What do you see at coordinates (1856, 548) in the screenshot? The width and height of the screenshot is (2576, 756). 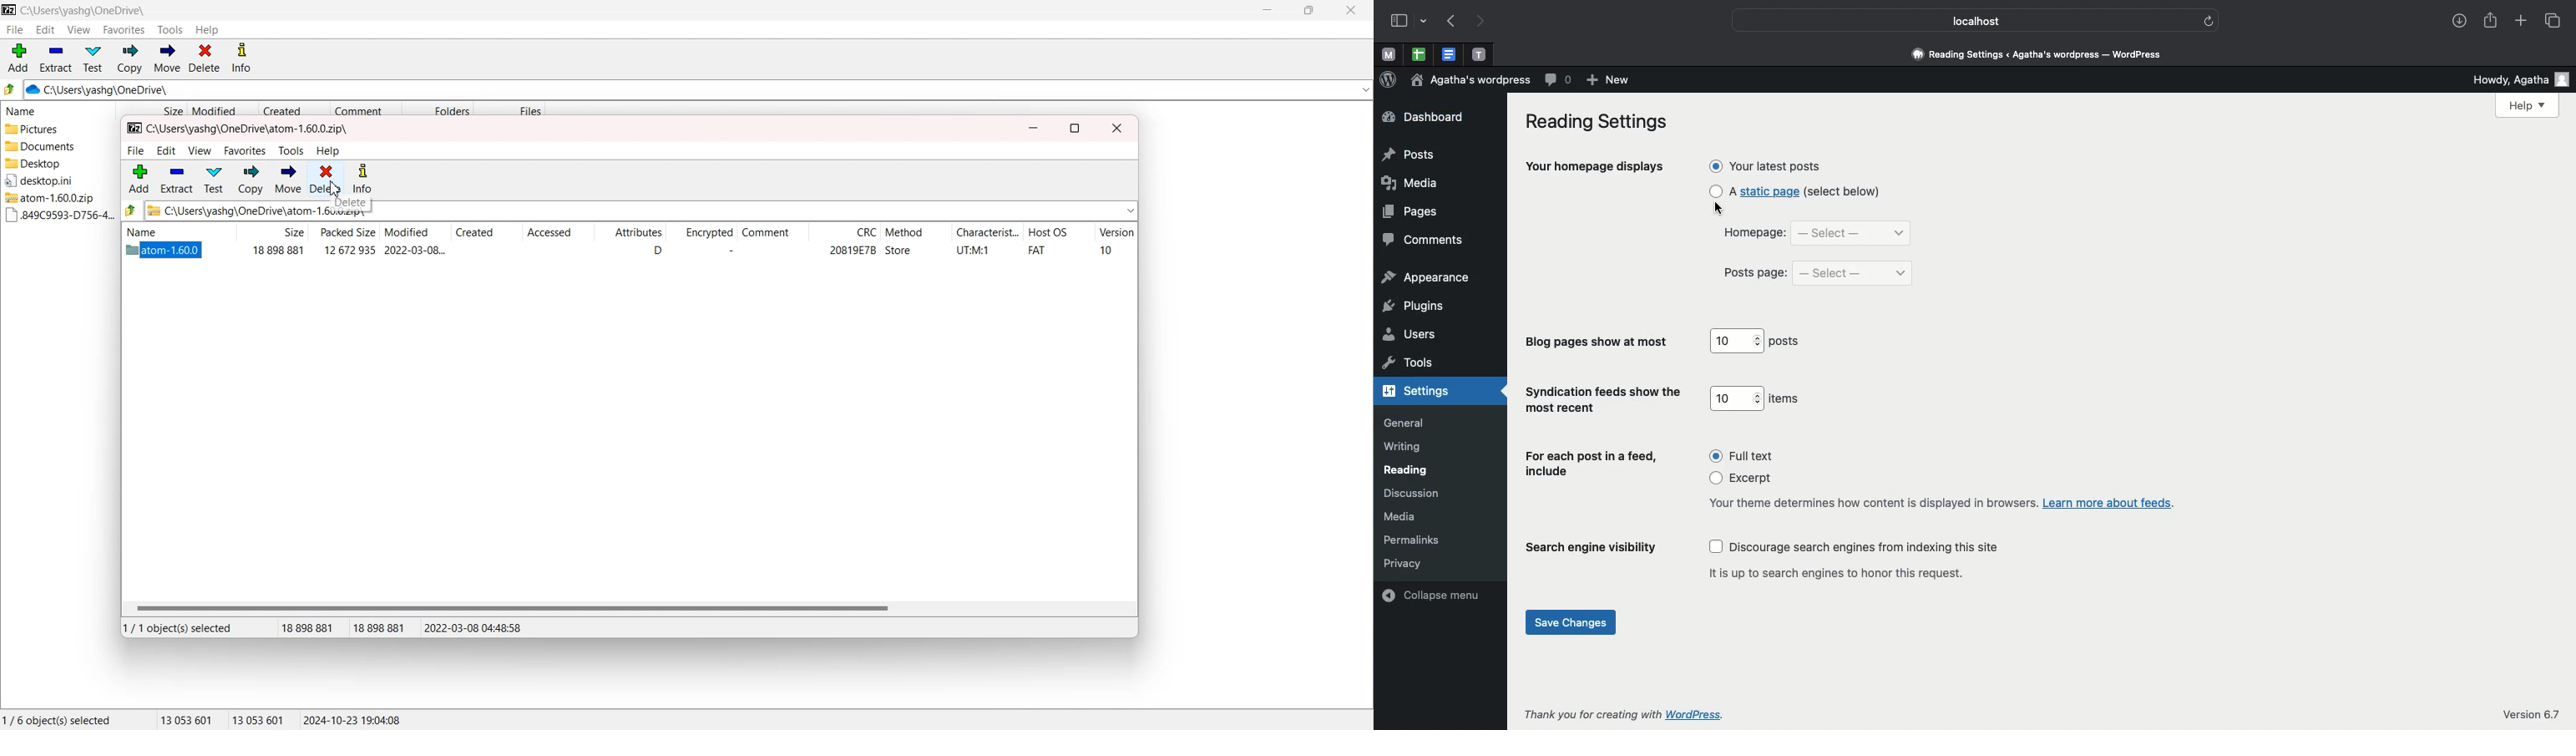 I see `Discourage search engines from indexing this site` at bounding box center [1856, 548].